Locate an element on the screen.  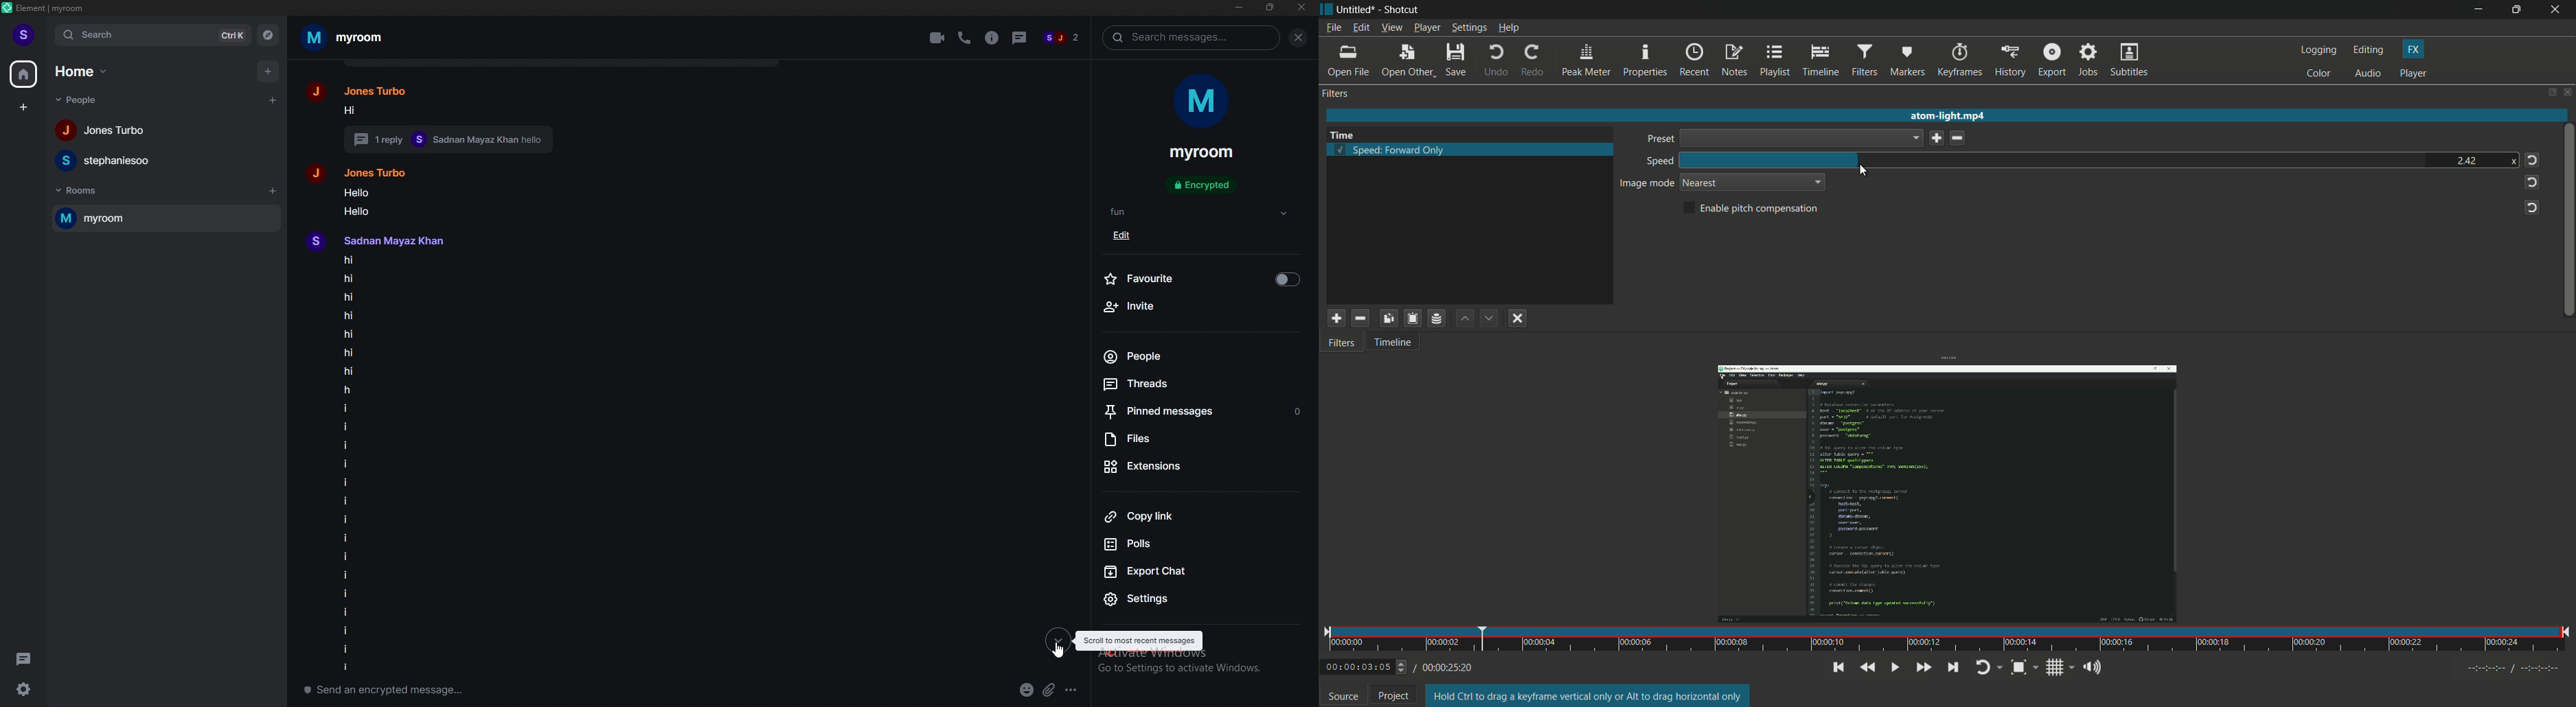
fun is located at coordinates (1115, 212).